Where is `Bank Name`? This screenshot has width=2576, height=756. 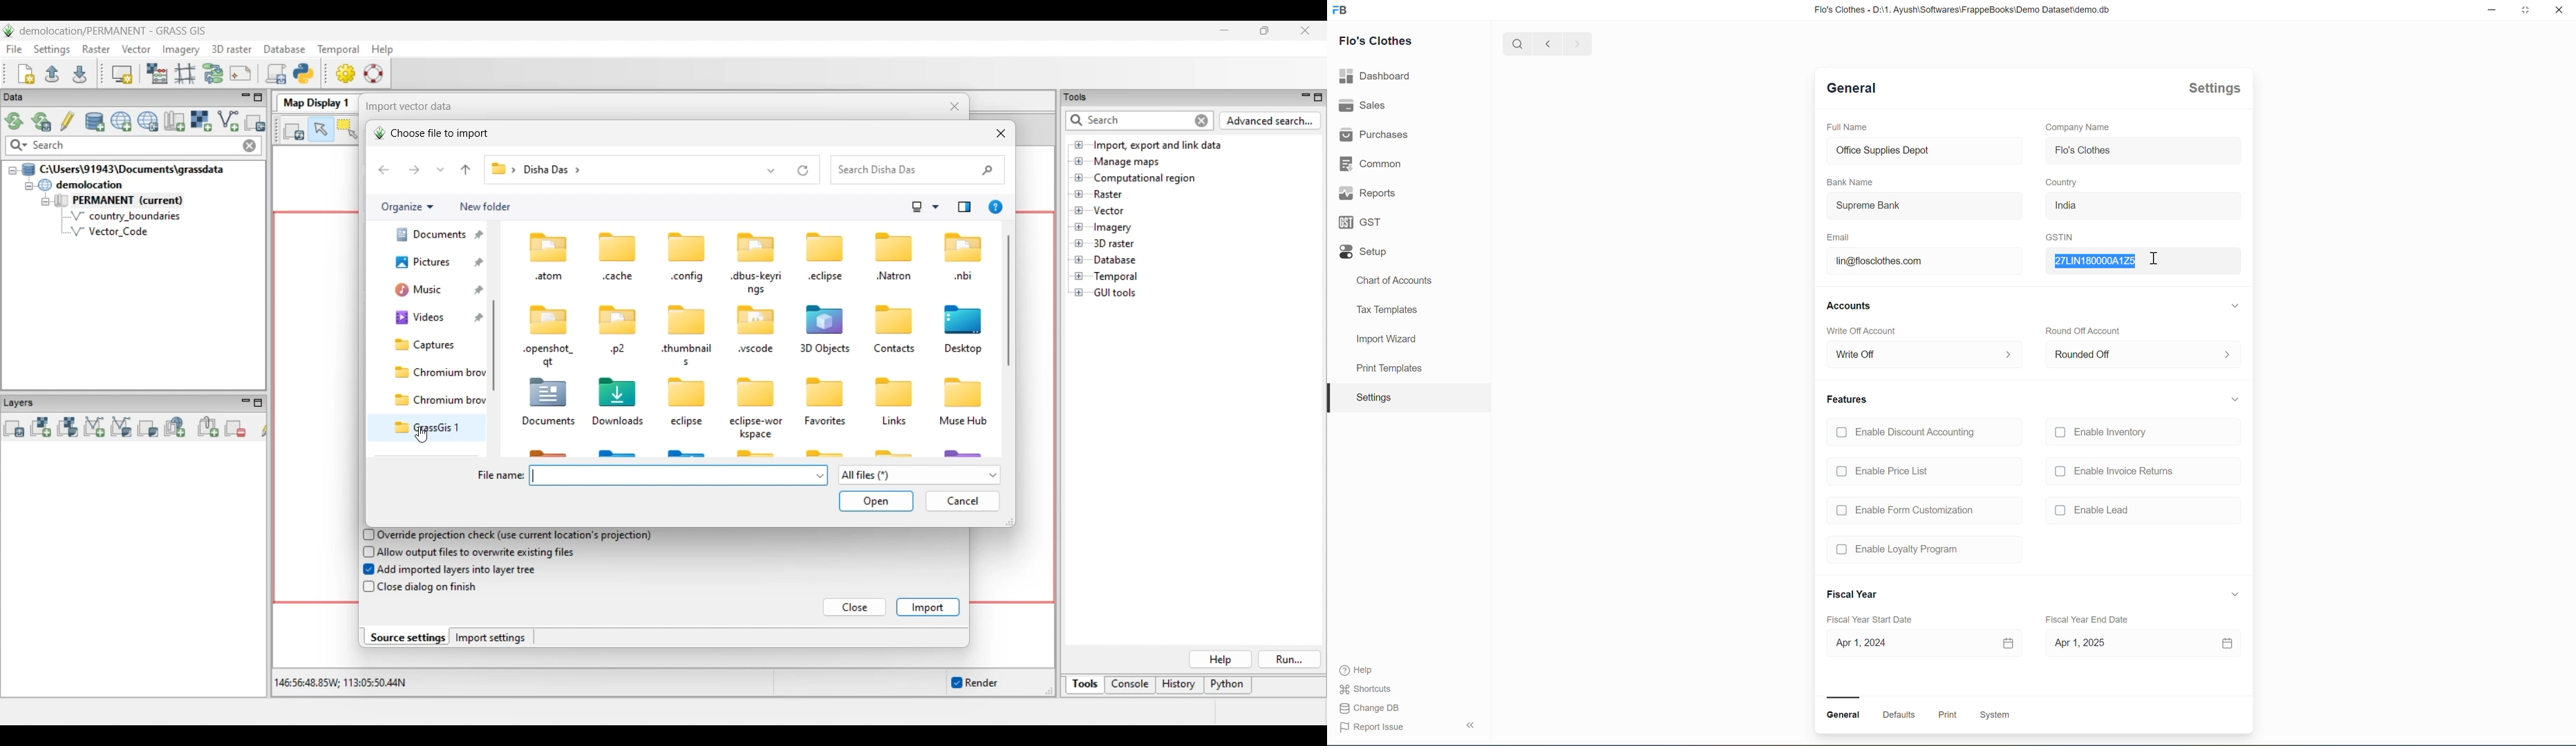 Bank Name is located at coordinates (1850, 181).